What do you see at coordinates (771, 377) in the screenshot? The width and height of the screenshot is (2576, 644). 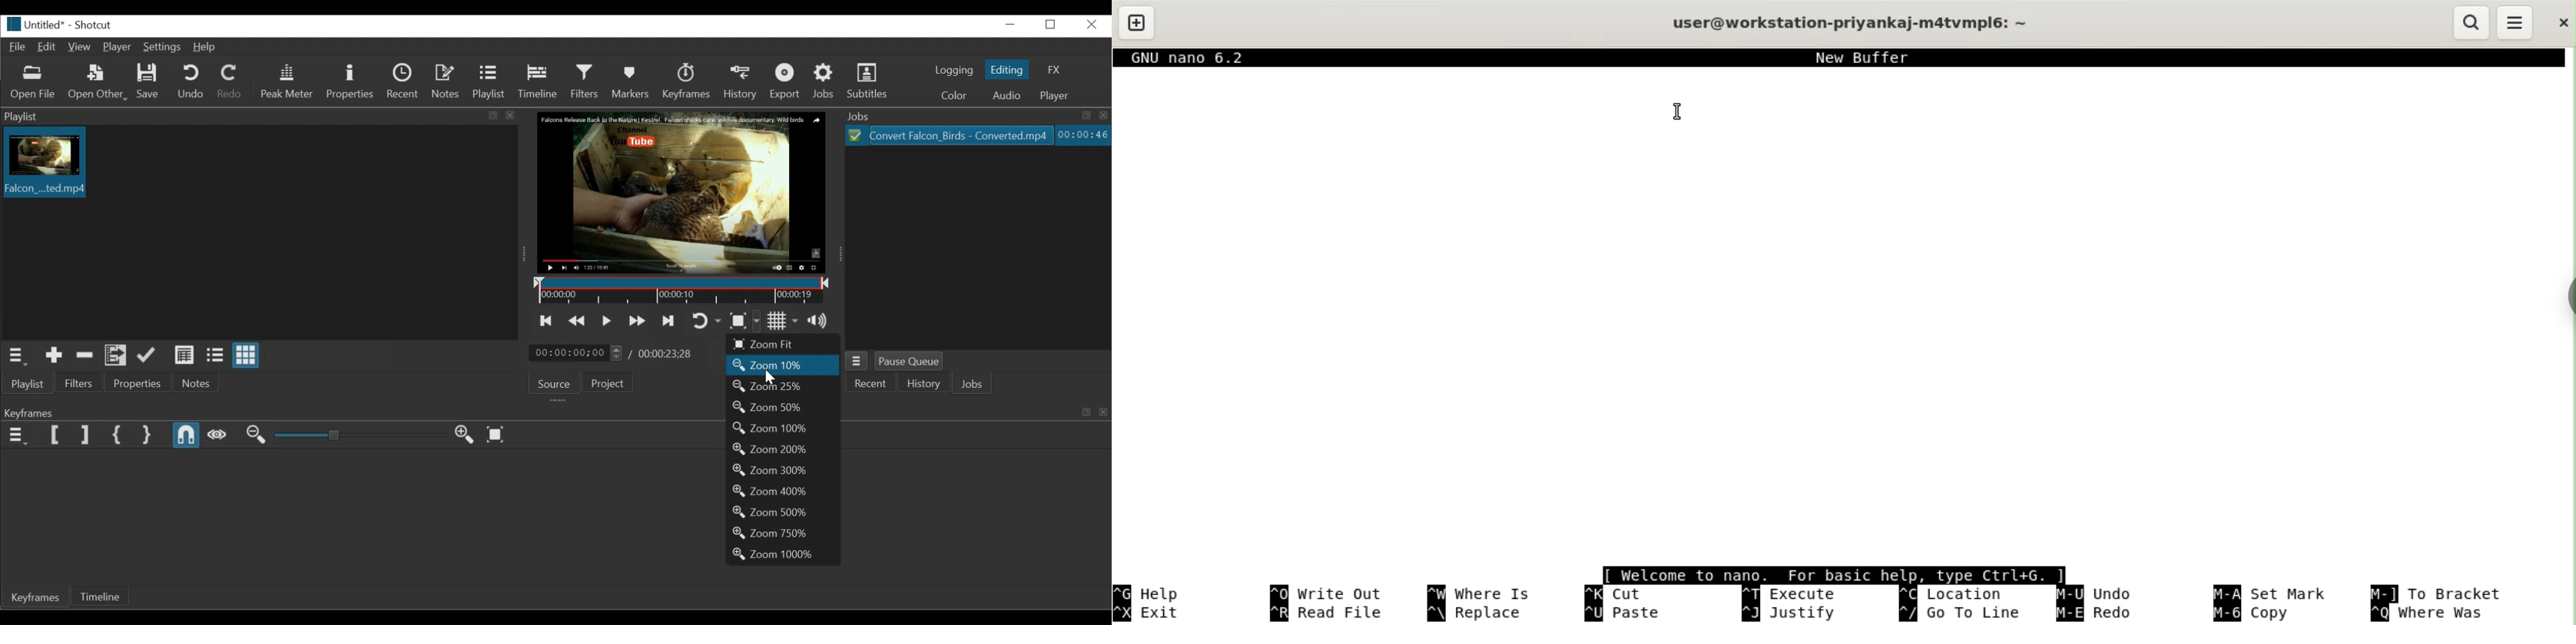 I see `Cursor` at bounding box center [771, 377].